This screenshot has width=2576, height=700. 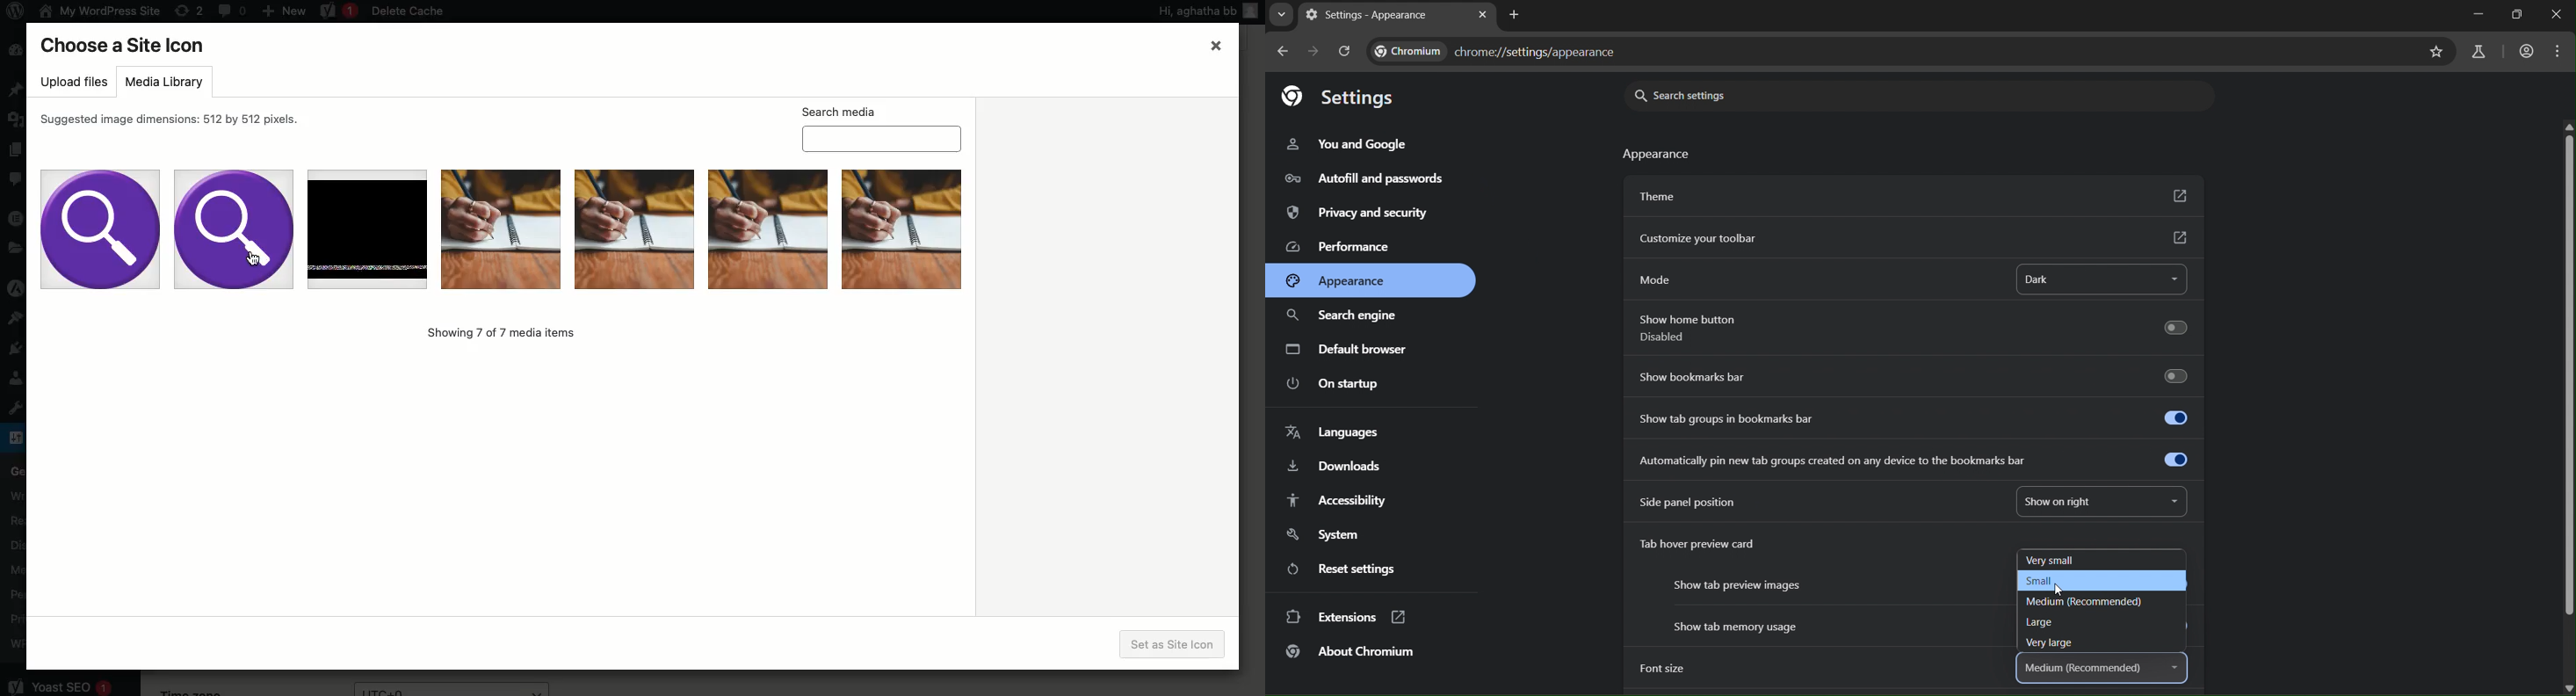 What do you see at coordinates (1349, 567) in the screenshot?
I see `reset settings` at bounding box center [1349, 567].